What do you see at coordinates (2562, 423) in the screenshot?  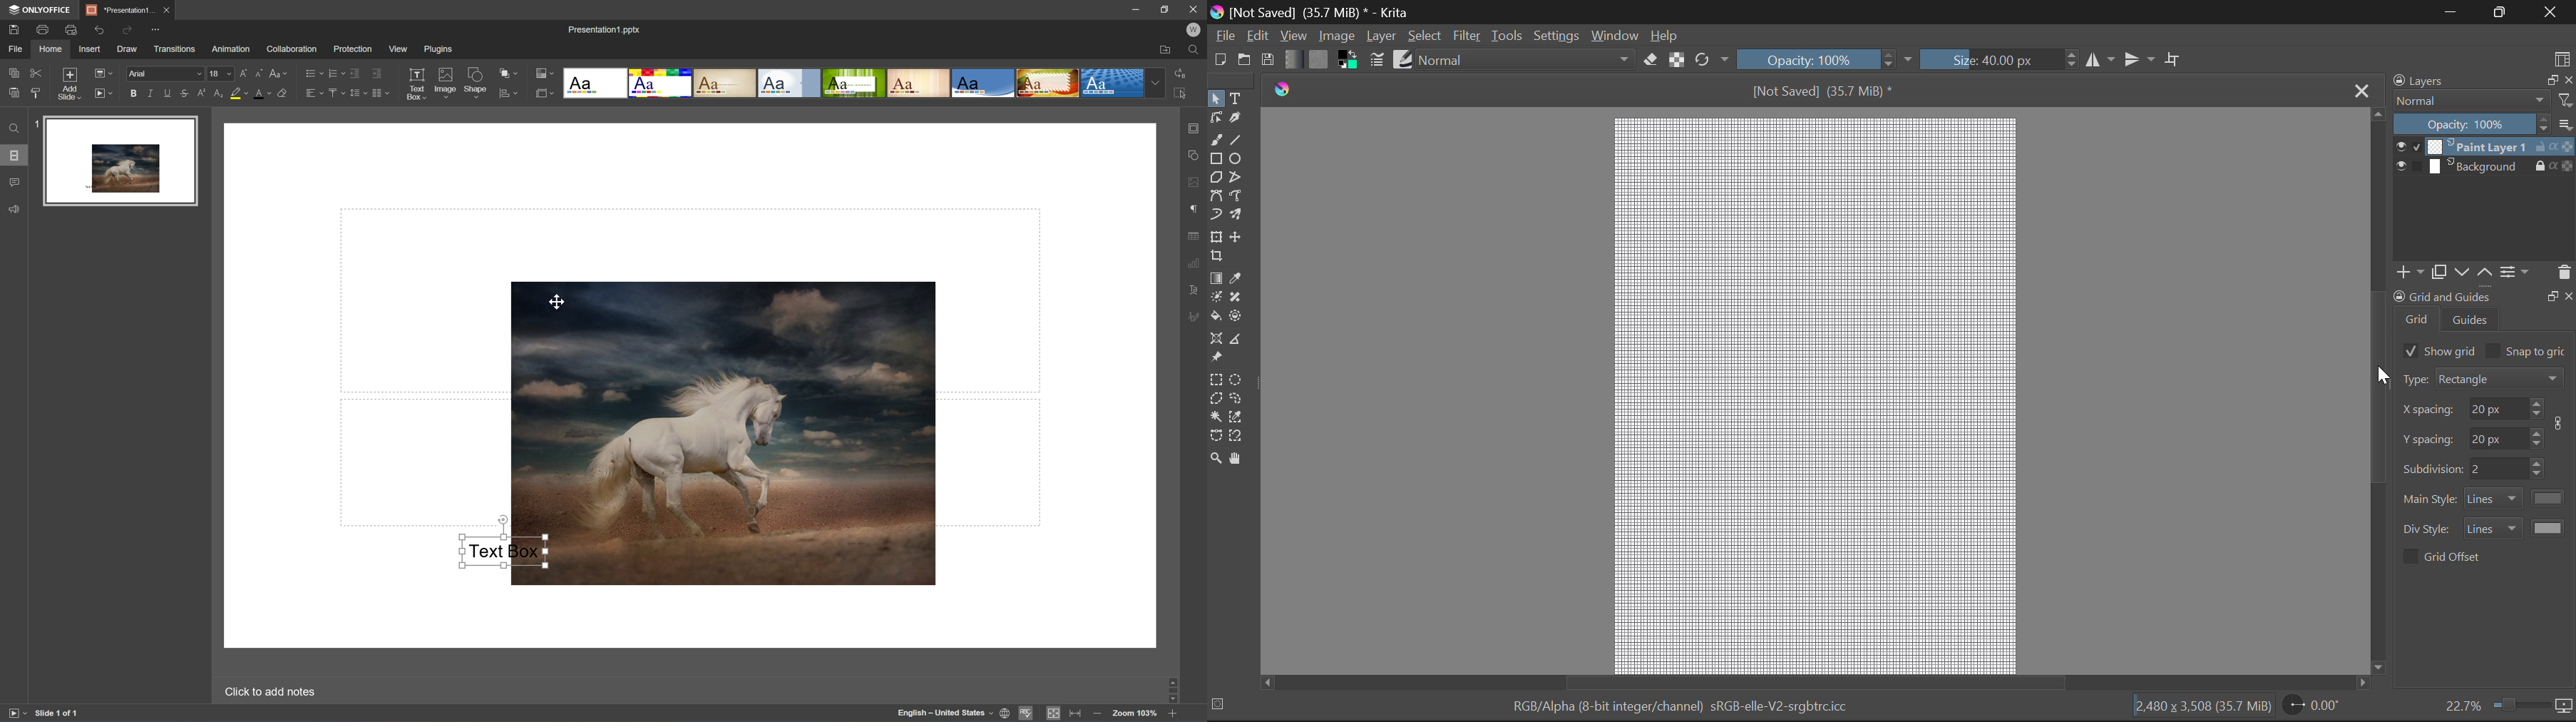 I see `icon` at bounding box center [2562, 423].